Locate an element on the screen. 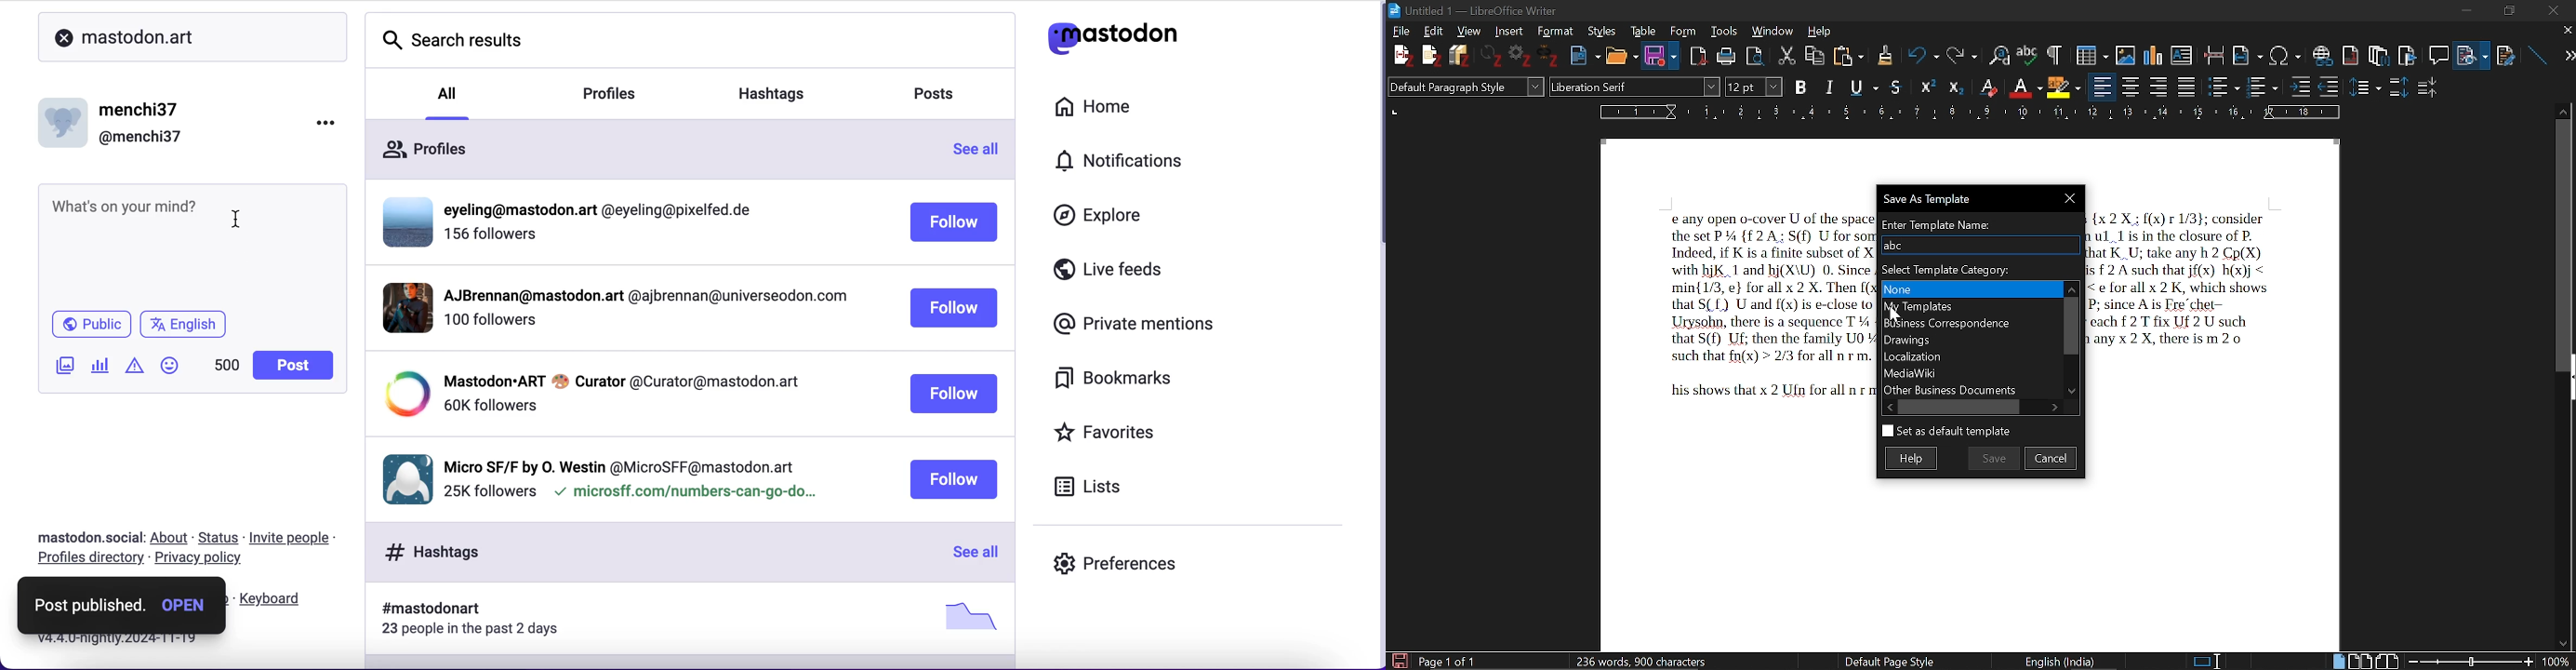 This screenshot has width=2576, height=672. Superscript is located at coordinates (1987, 87).